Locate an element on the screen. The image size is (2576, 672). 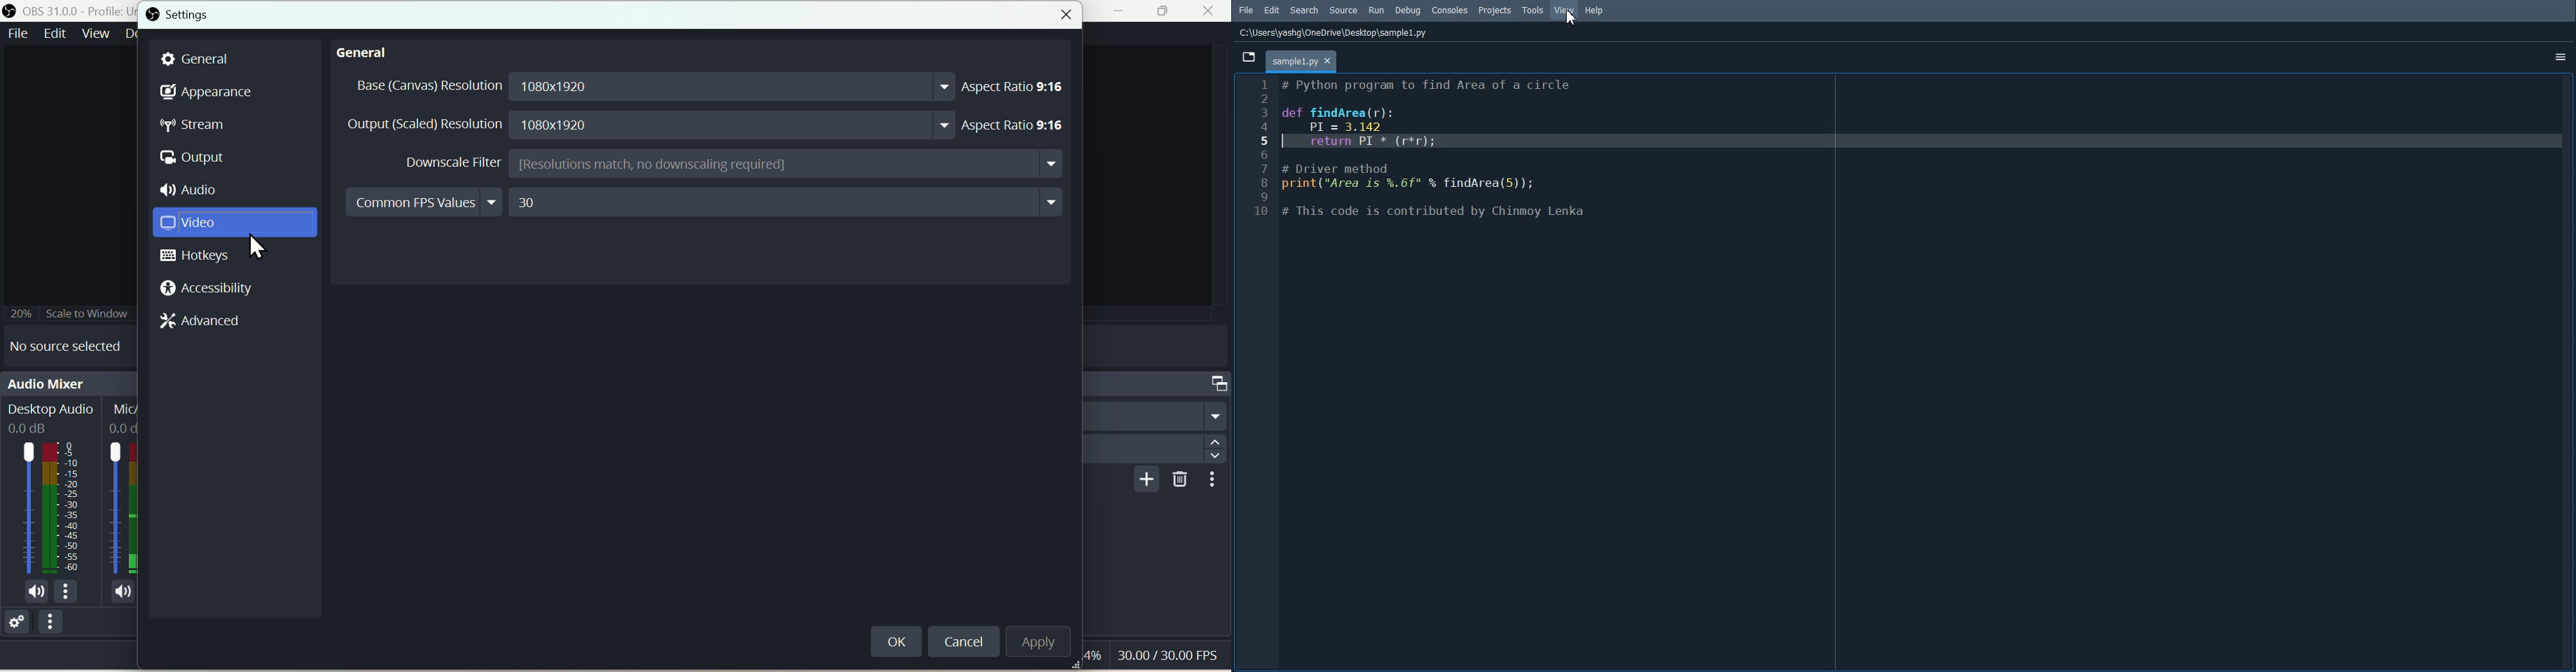
Output resolution is located at coordinates (650, 124).